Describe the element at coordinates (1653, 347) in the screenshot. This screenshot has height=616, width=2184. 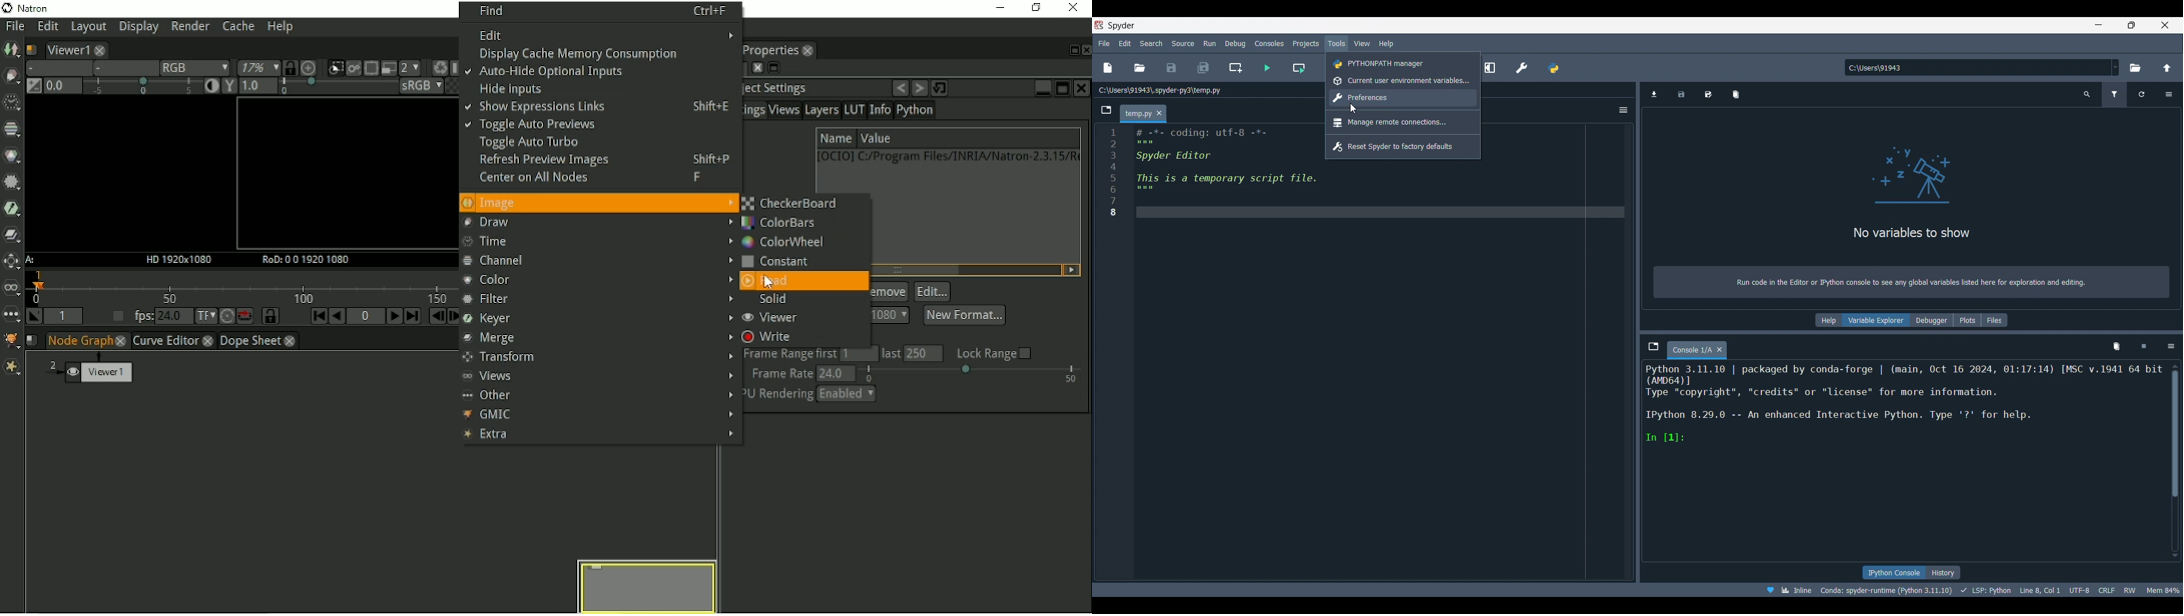
I see `Browse tabs` at that location.